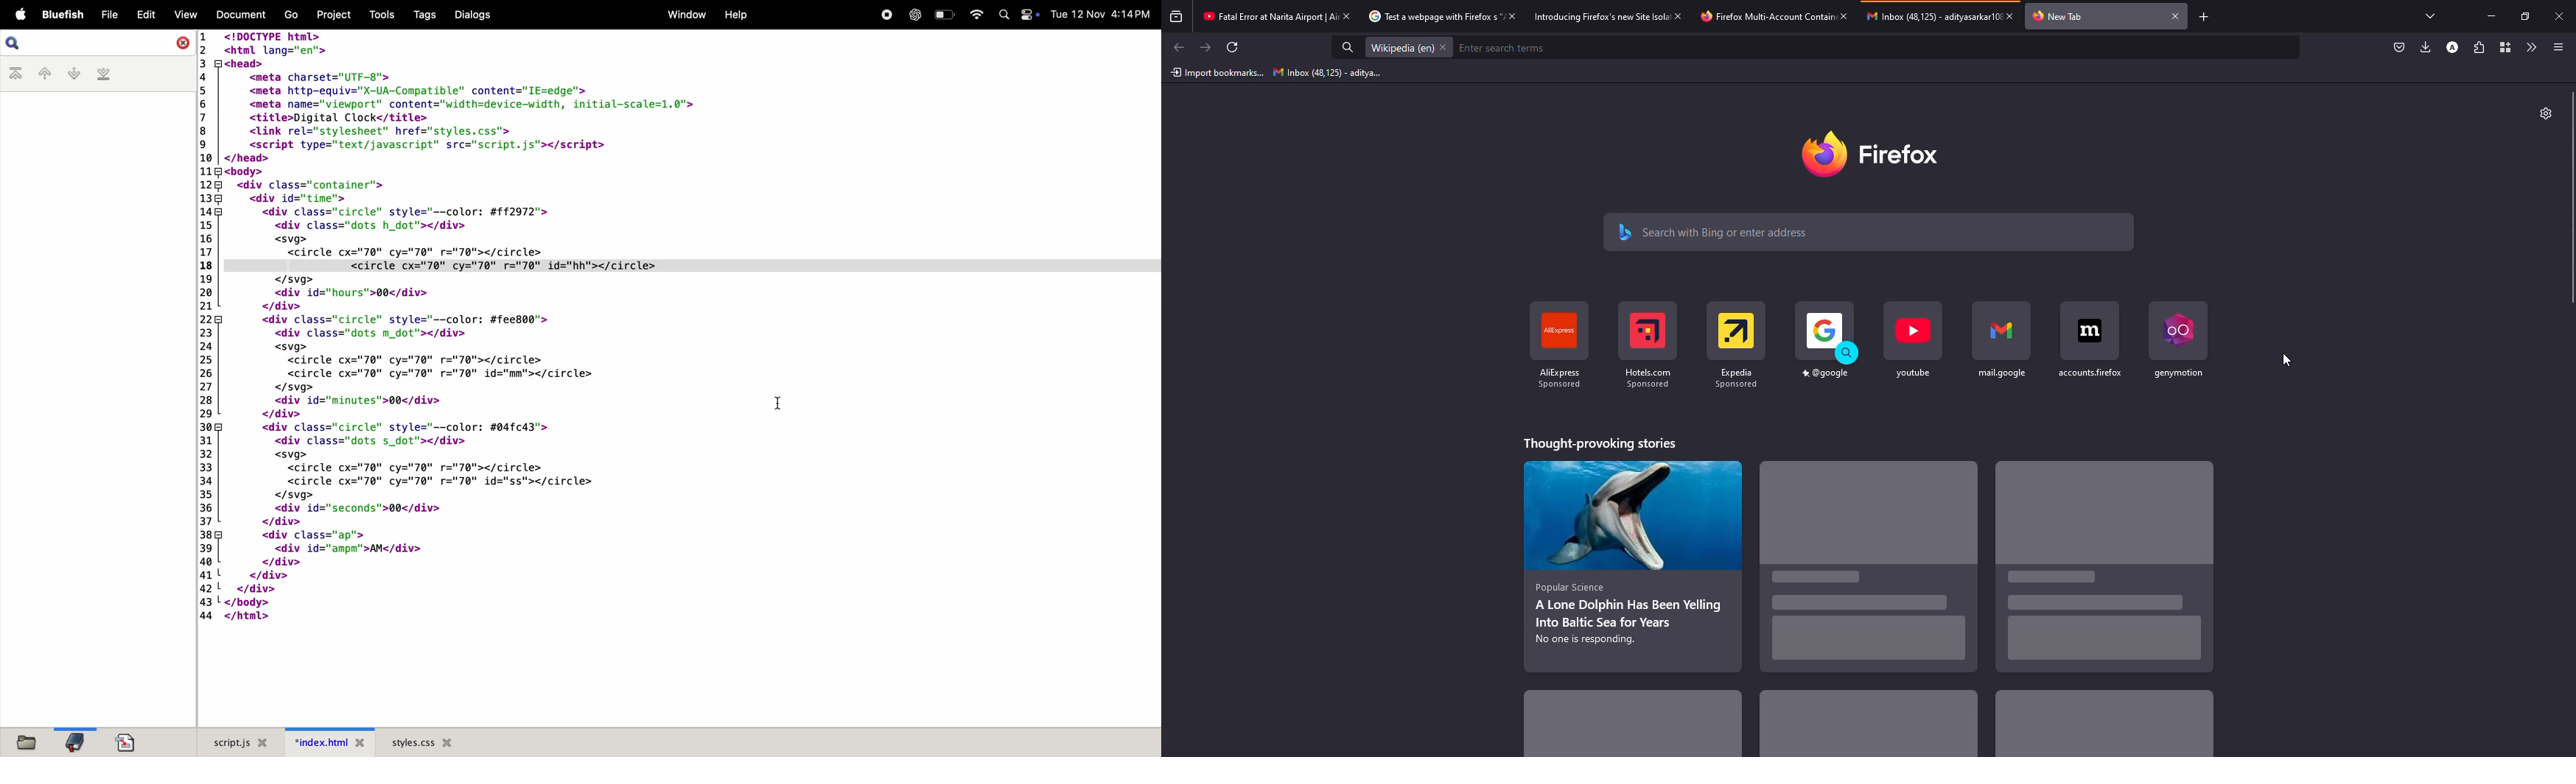 This screenshot has height=784, width=2576. Describe the element at coordinates (2530, 48) in the screenshot. I see `more tools` at that location.